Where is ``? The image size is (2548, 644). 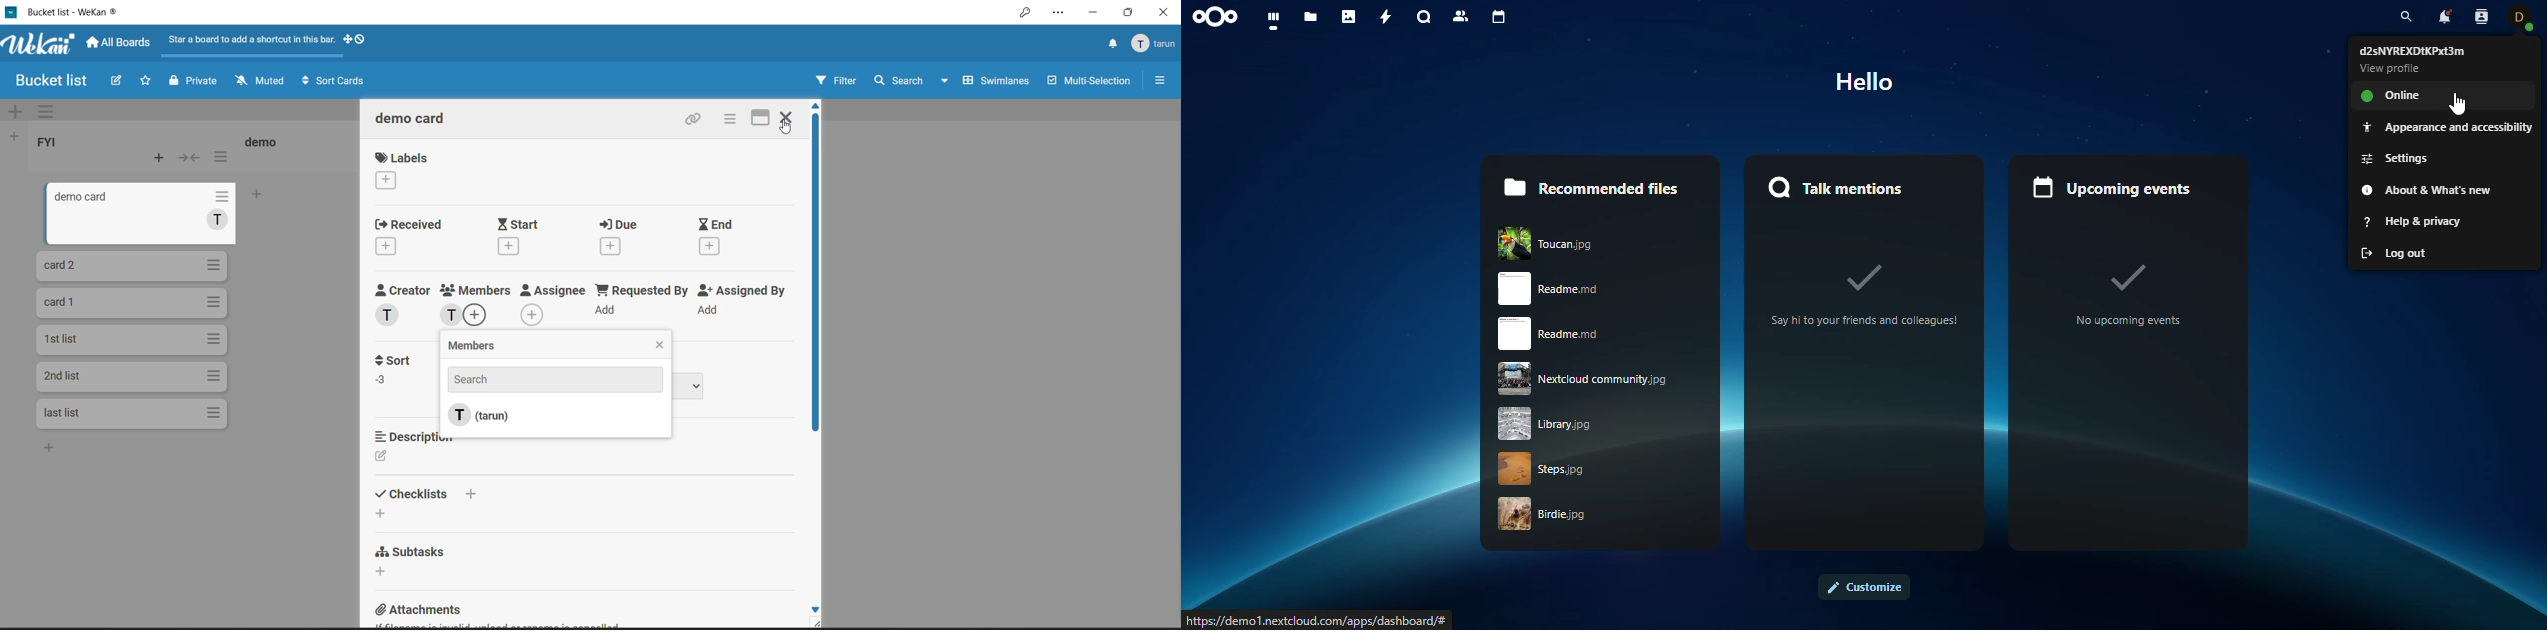
 is located at coordinates (413, 552).